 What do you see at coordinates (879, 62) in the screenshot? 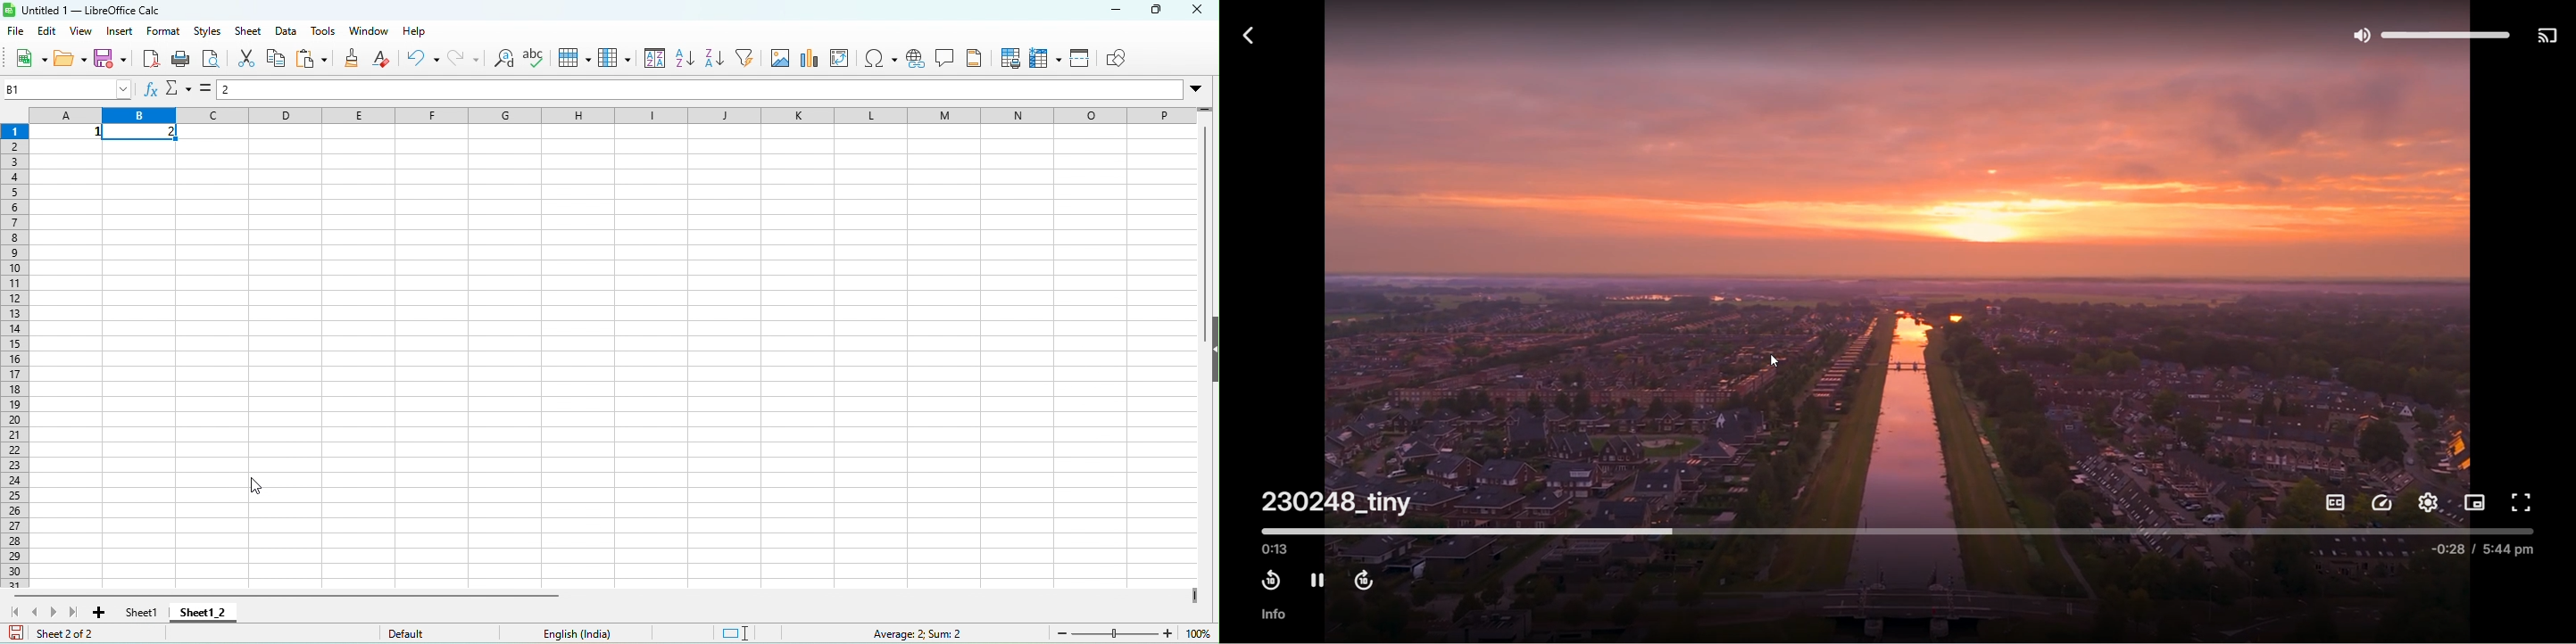
I see `special character` at bounding box center [879, 62].